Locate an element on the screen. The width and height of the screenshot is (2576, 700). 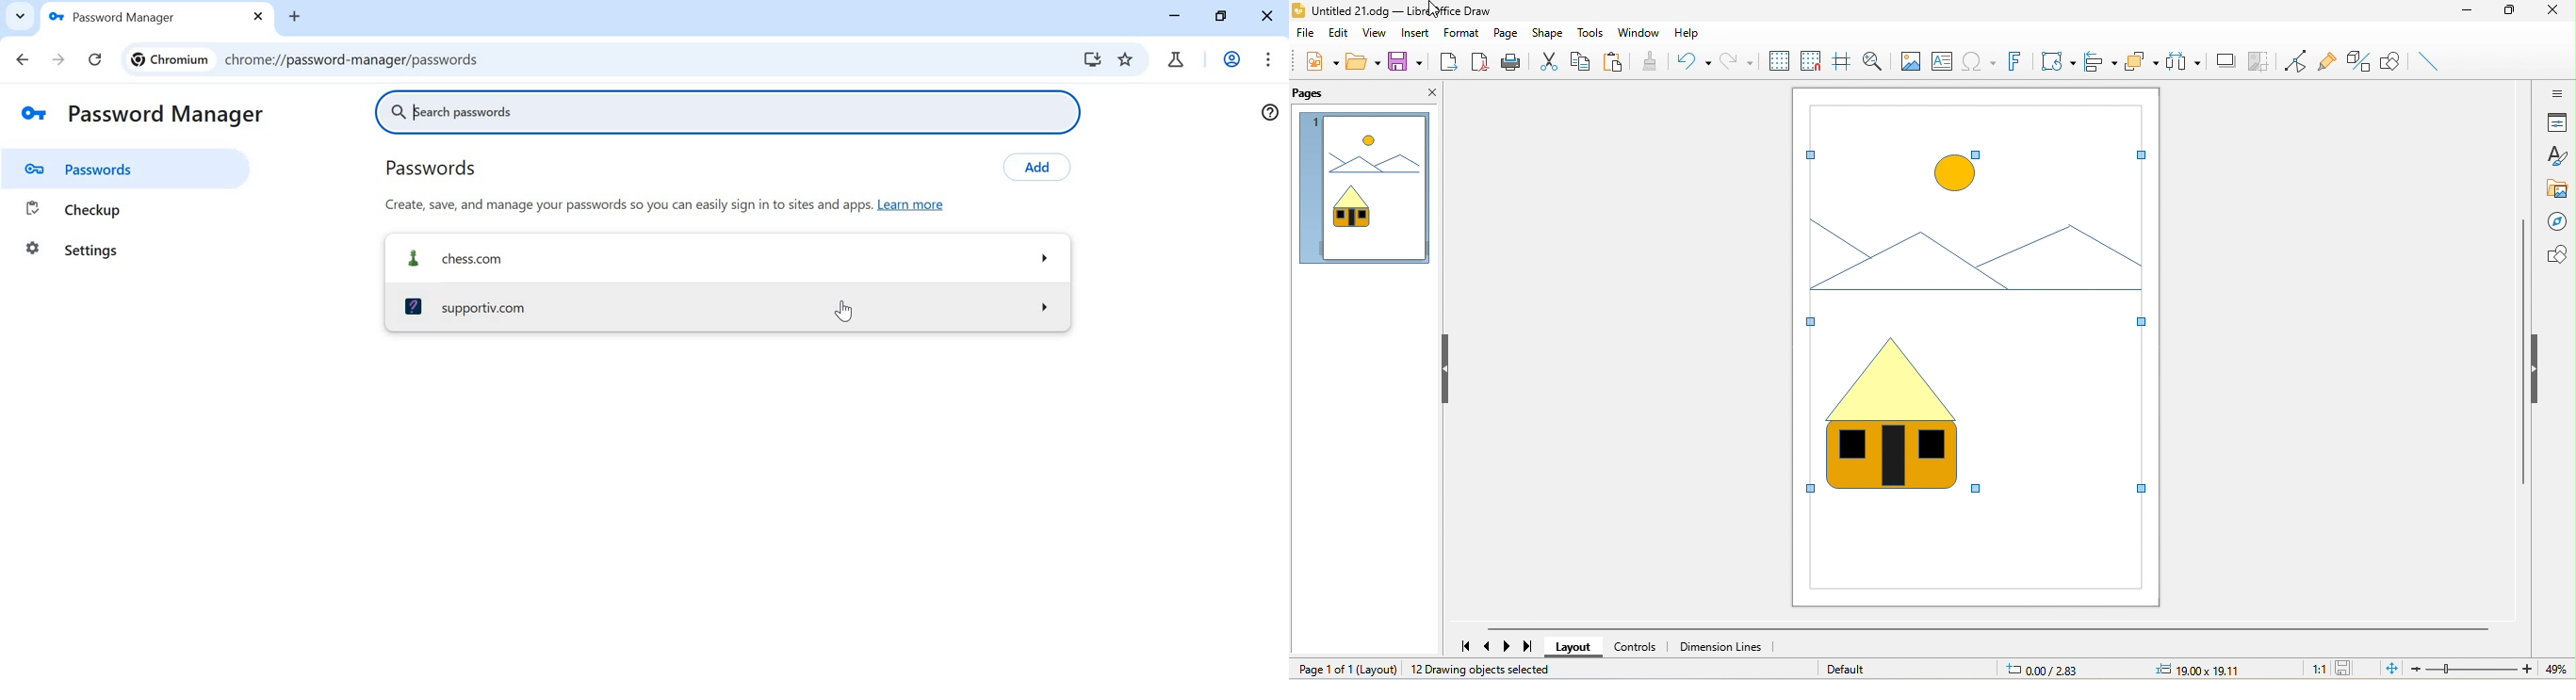
chrome tab is located at coordinates (1176, 58).